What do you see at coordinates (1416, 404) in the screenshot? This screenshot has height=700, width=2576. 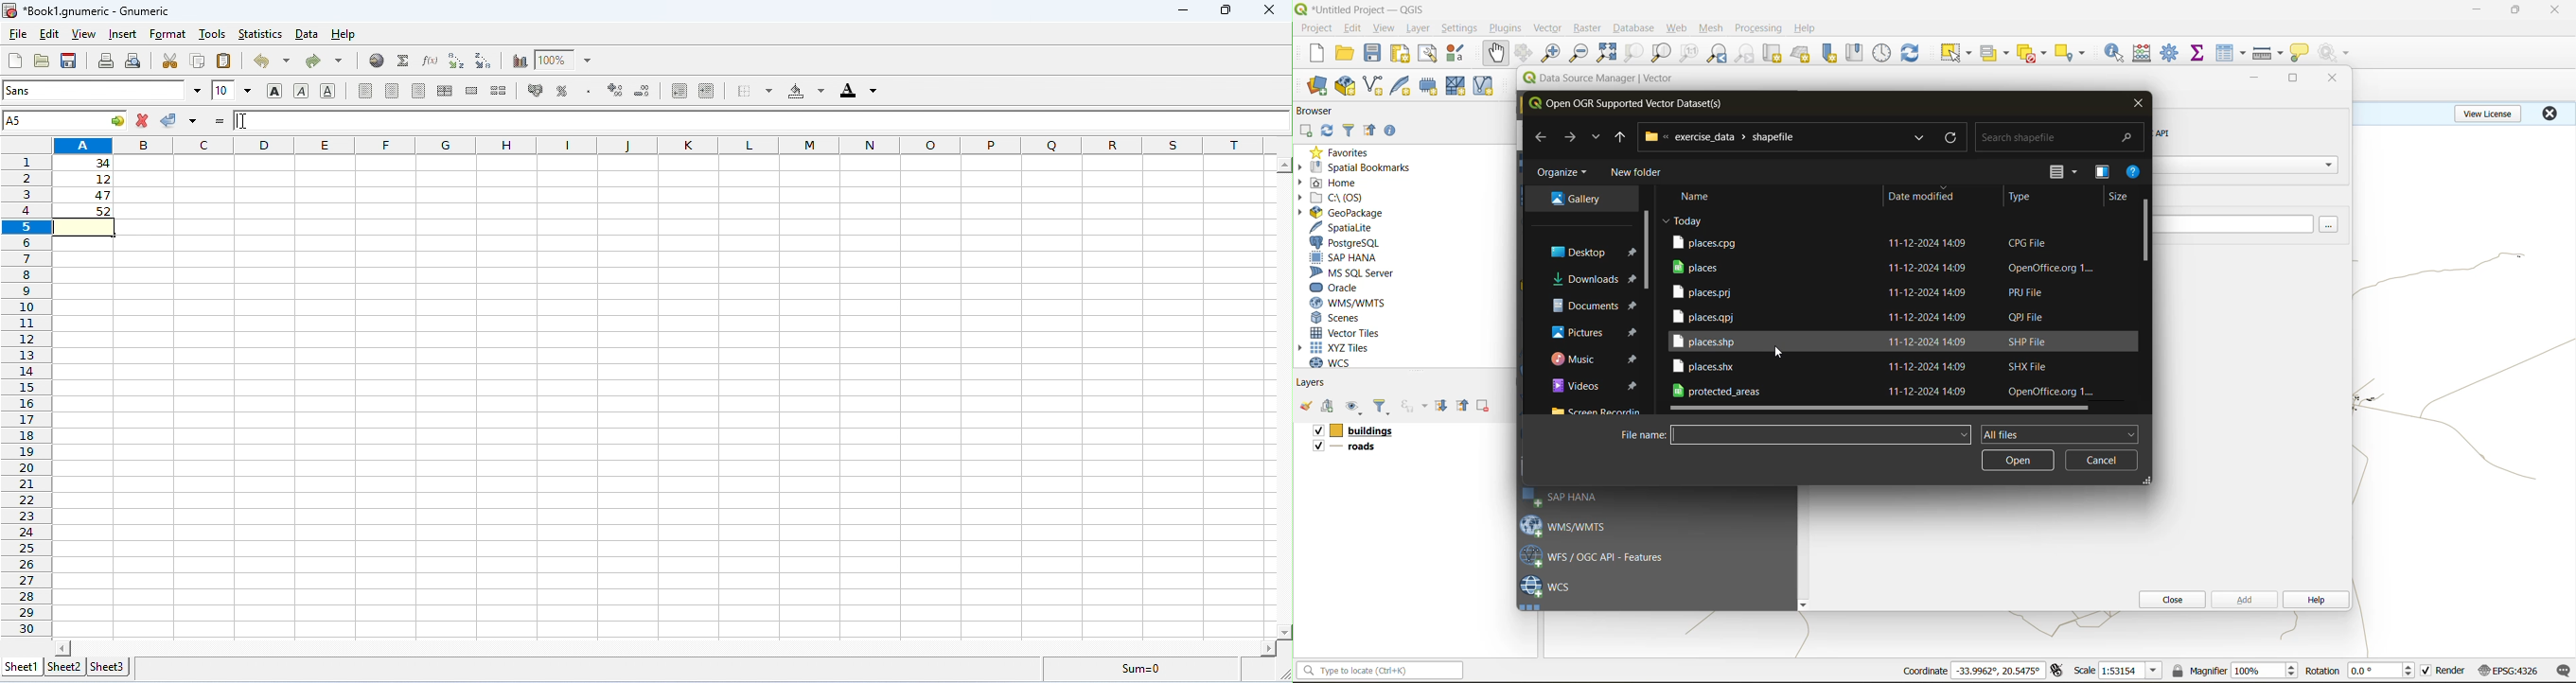 I see `filter by expression` at bounding box center [1416, 404].